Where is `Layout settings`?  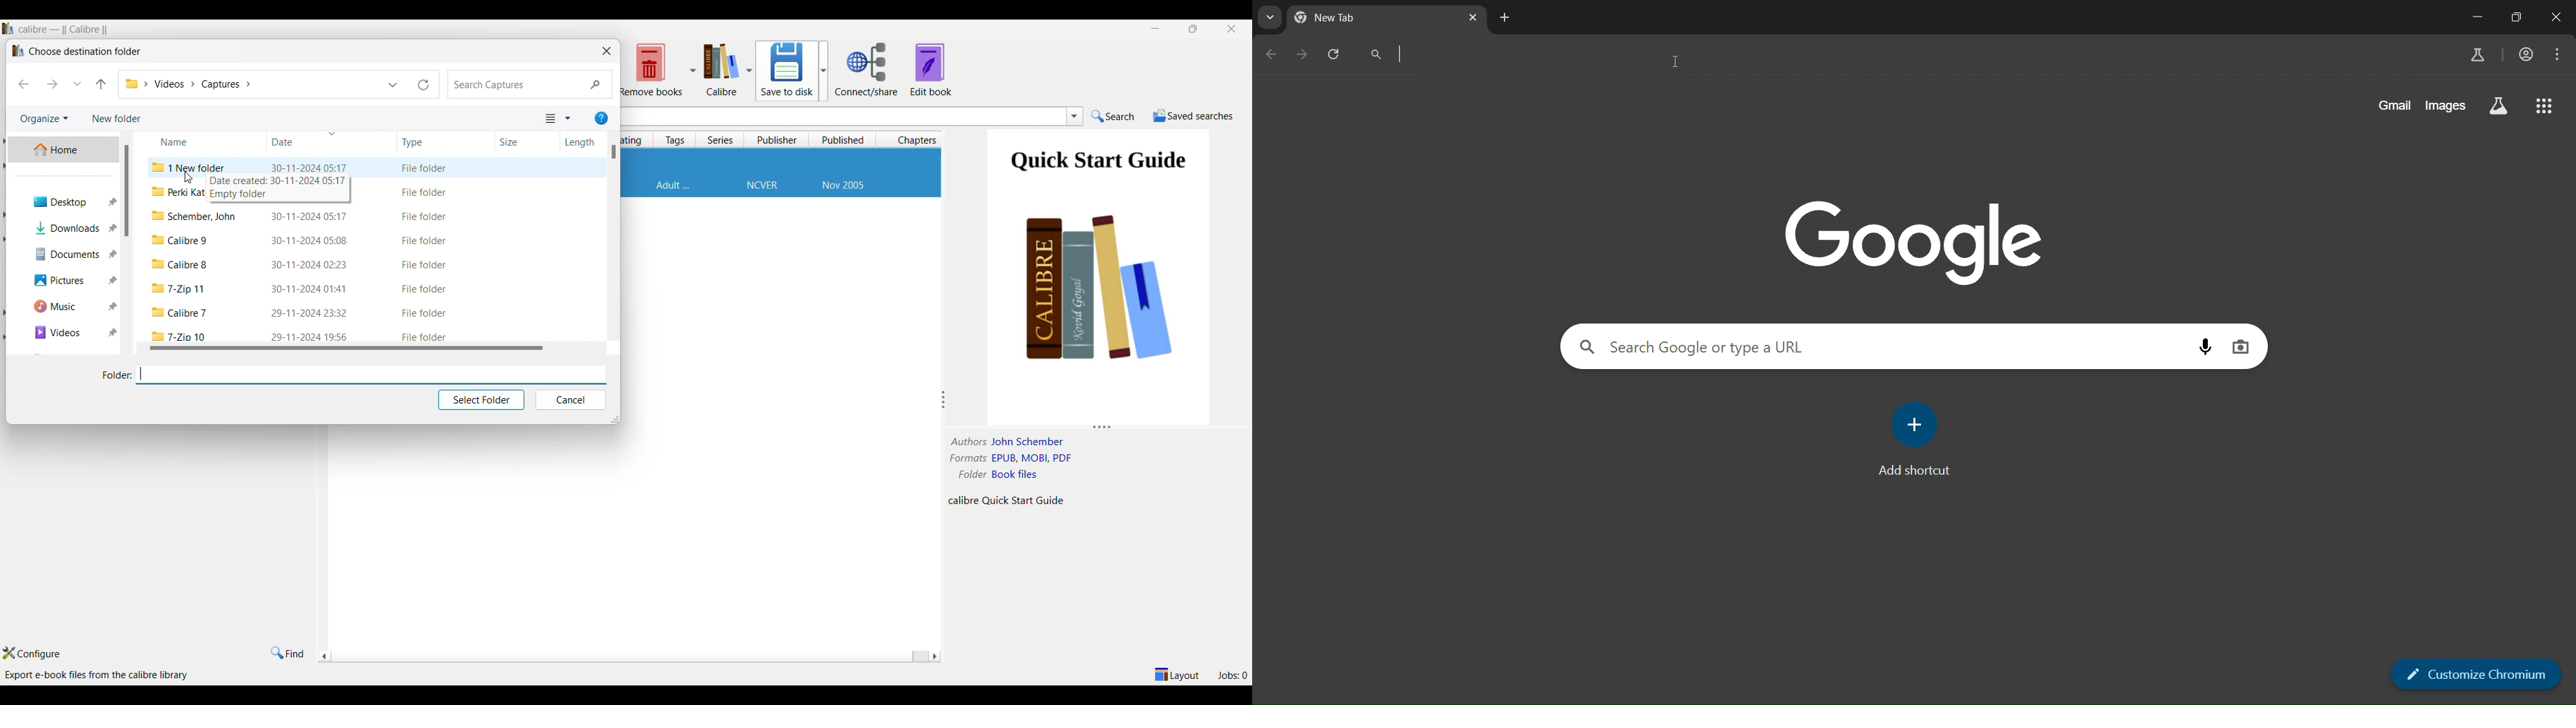 Layout settings is located at coordinates (1178, 674).